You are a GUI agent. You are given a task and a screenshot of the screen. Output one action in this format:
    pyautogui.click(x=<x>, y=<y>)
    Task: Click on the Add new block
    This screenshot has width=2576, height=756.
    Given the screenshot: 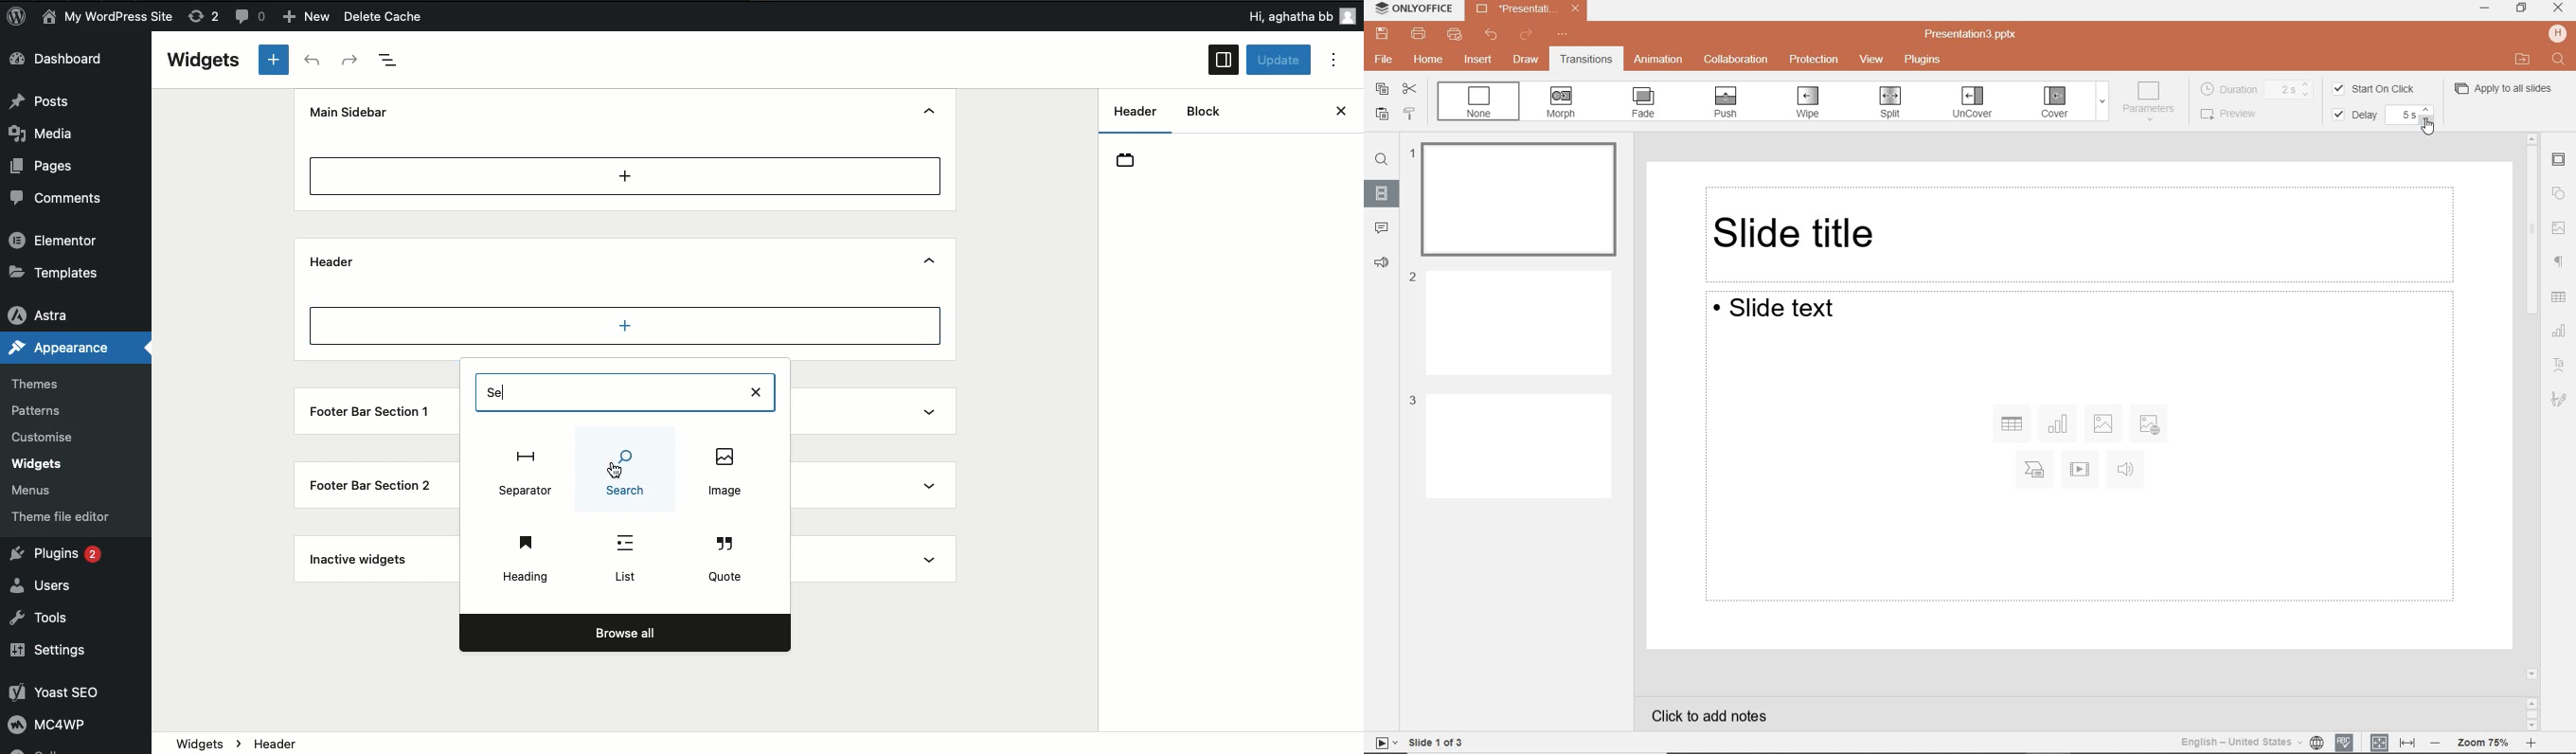 What is the action you would take?
    pyautogui.click(x=273, y=61)
    